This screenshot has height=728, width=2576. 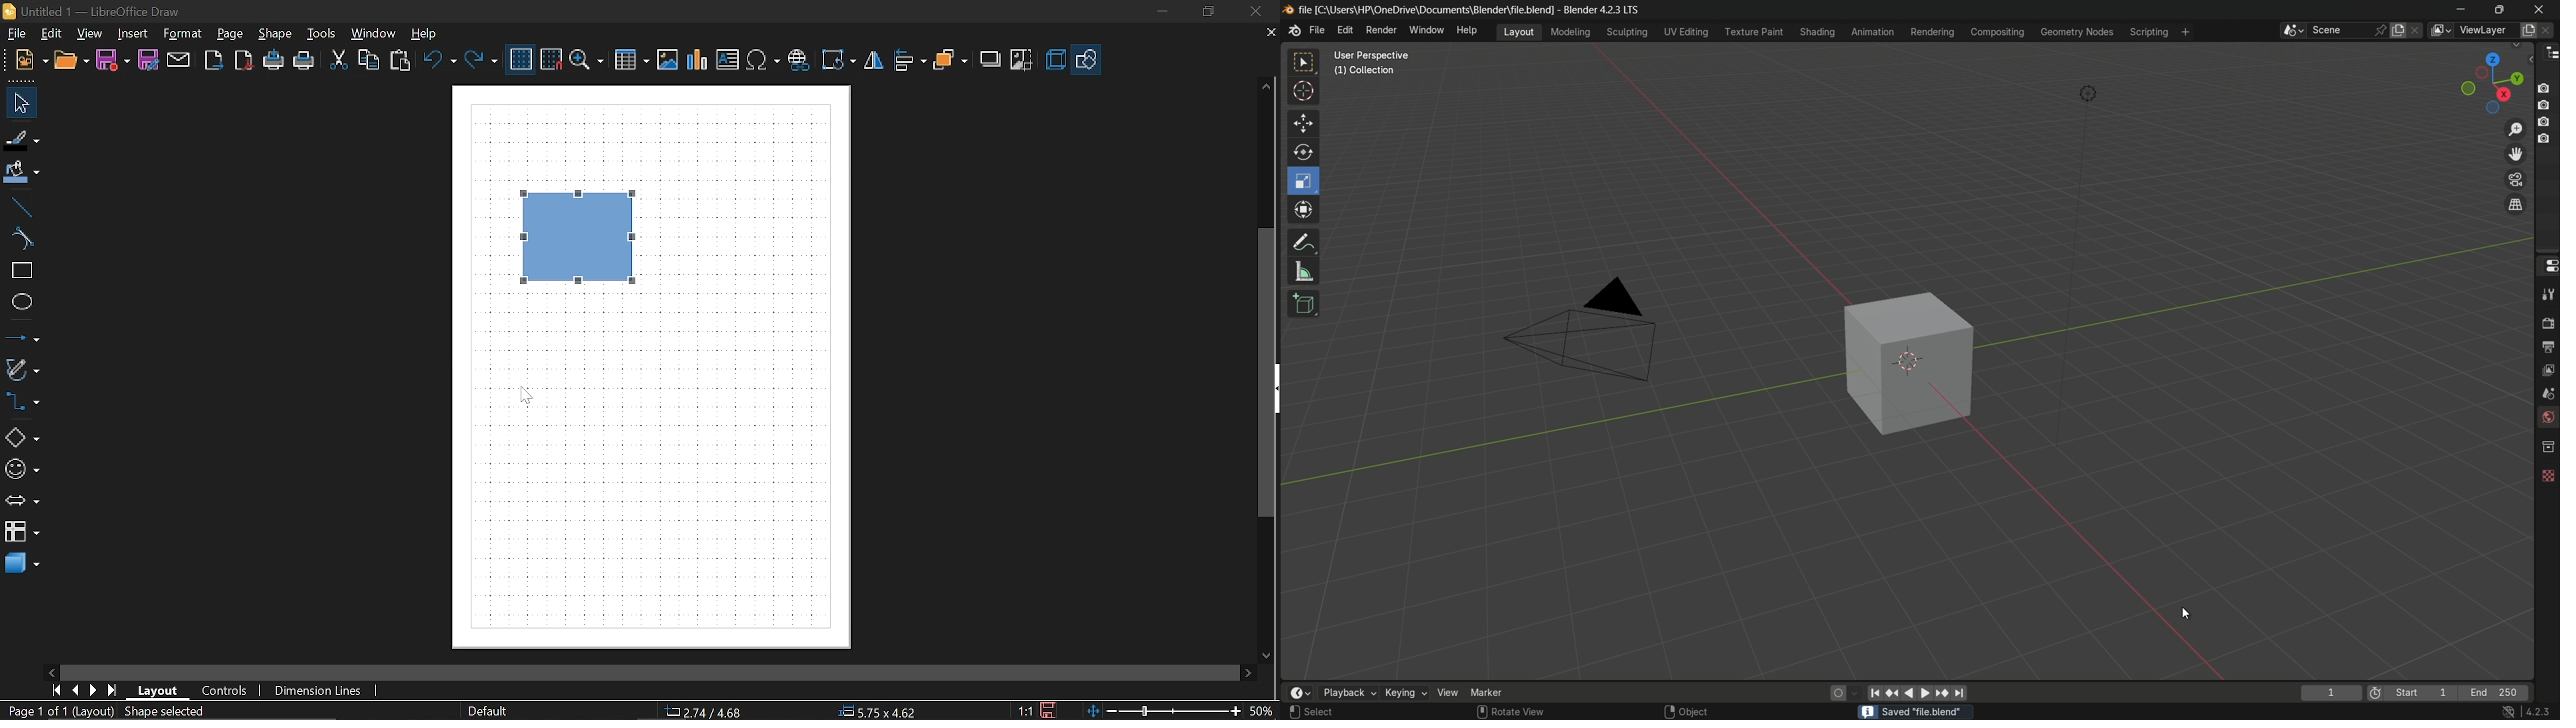 I want to click on Buttons, so click(x=2549, y=112).